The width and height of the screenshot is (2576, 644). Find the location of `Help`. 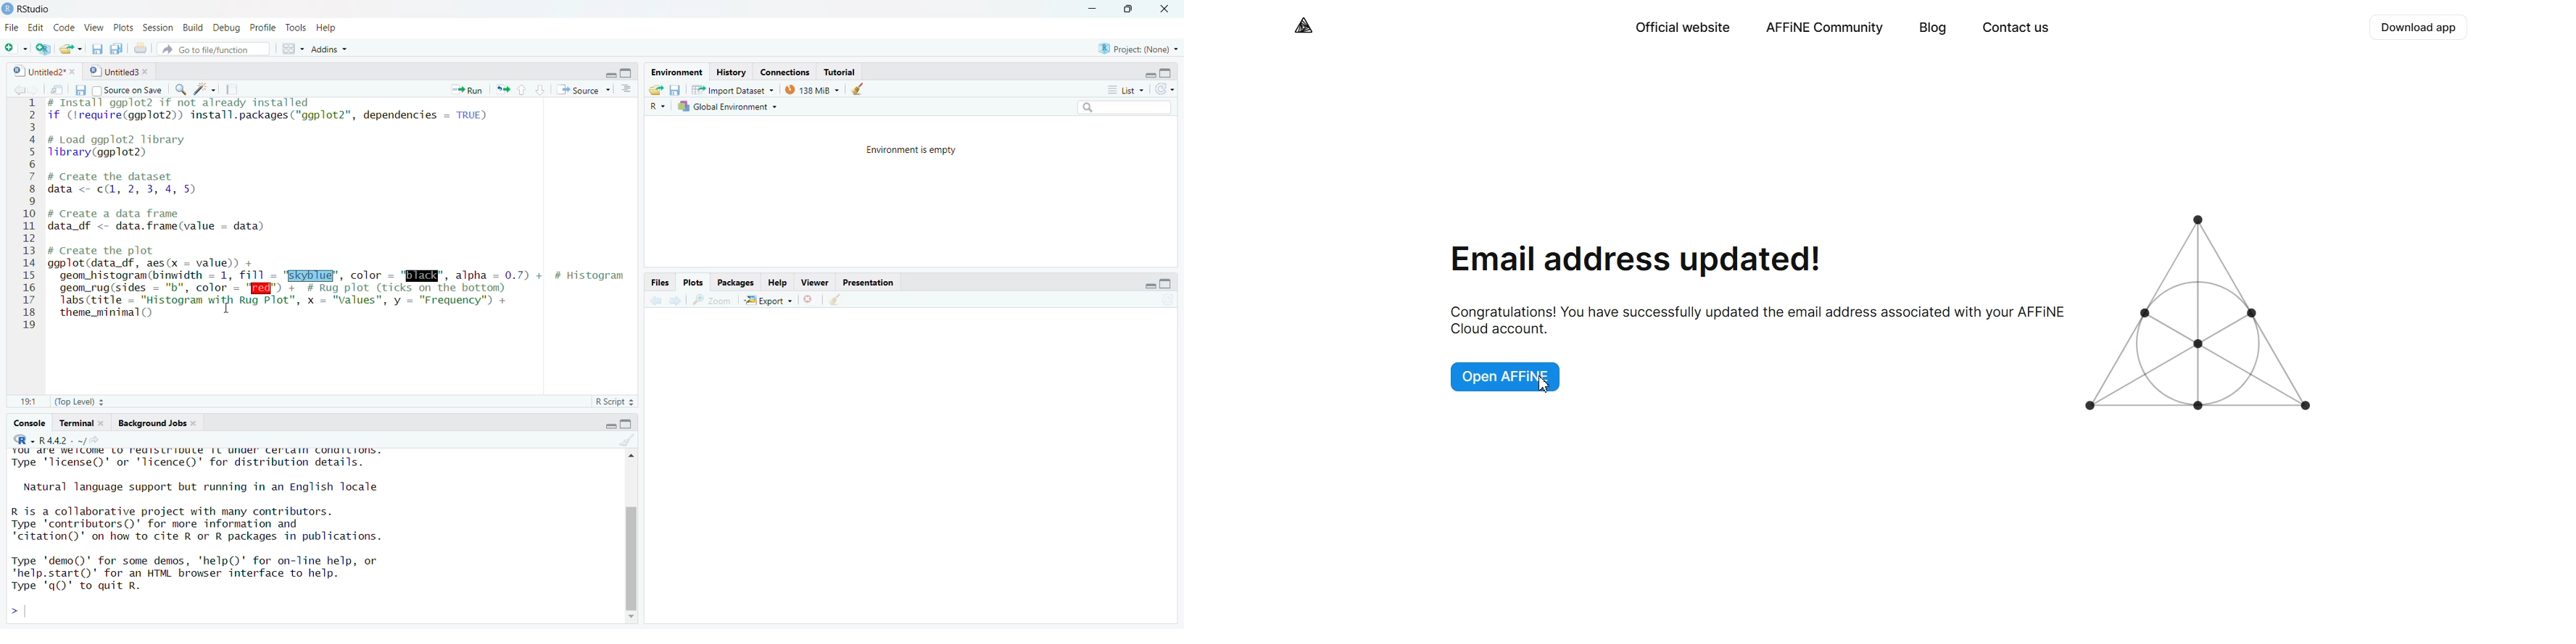

Help is located at coordinates (773, 282).